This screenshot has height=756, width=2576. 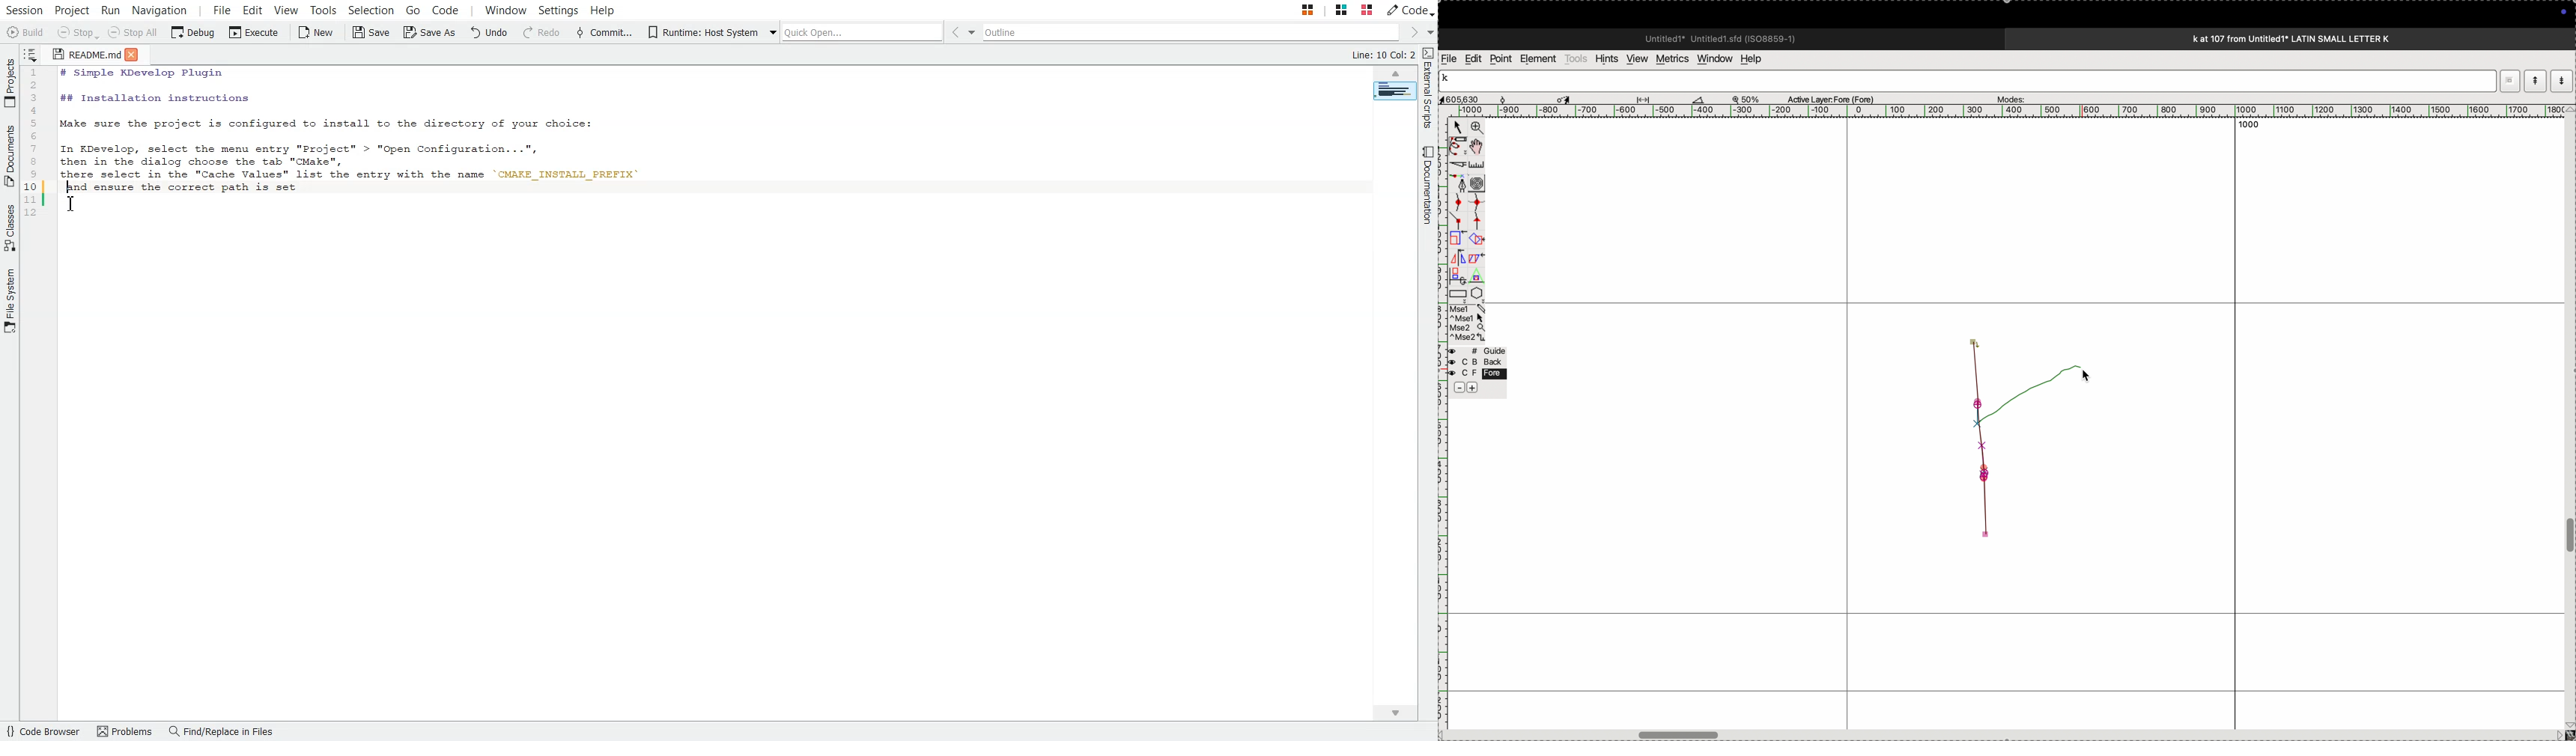 What do you see at coordinates (1501, 59) in the screenshot?
I see `point` at bounding box center [1501, 59].